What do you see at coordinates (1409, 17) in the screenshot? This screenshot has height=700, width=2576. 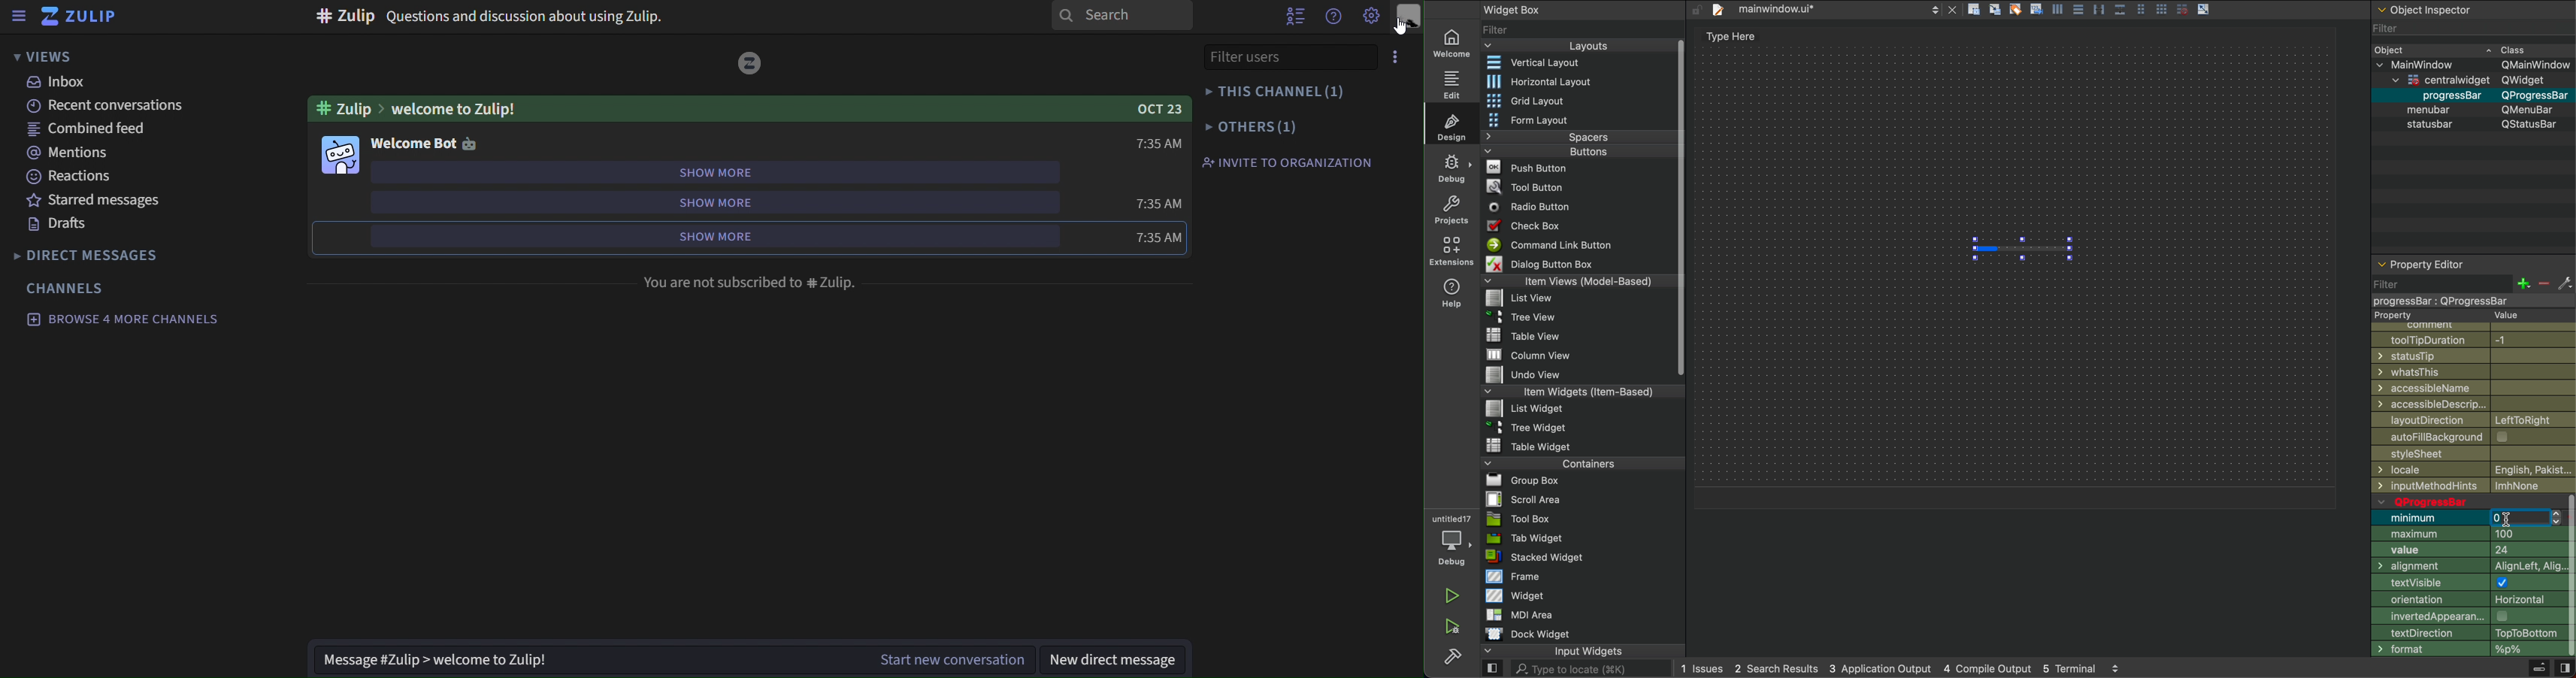 I see `personal menu` at bounding box center [1409, 17].